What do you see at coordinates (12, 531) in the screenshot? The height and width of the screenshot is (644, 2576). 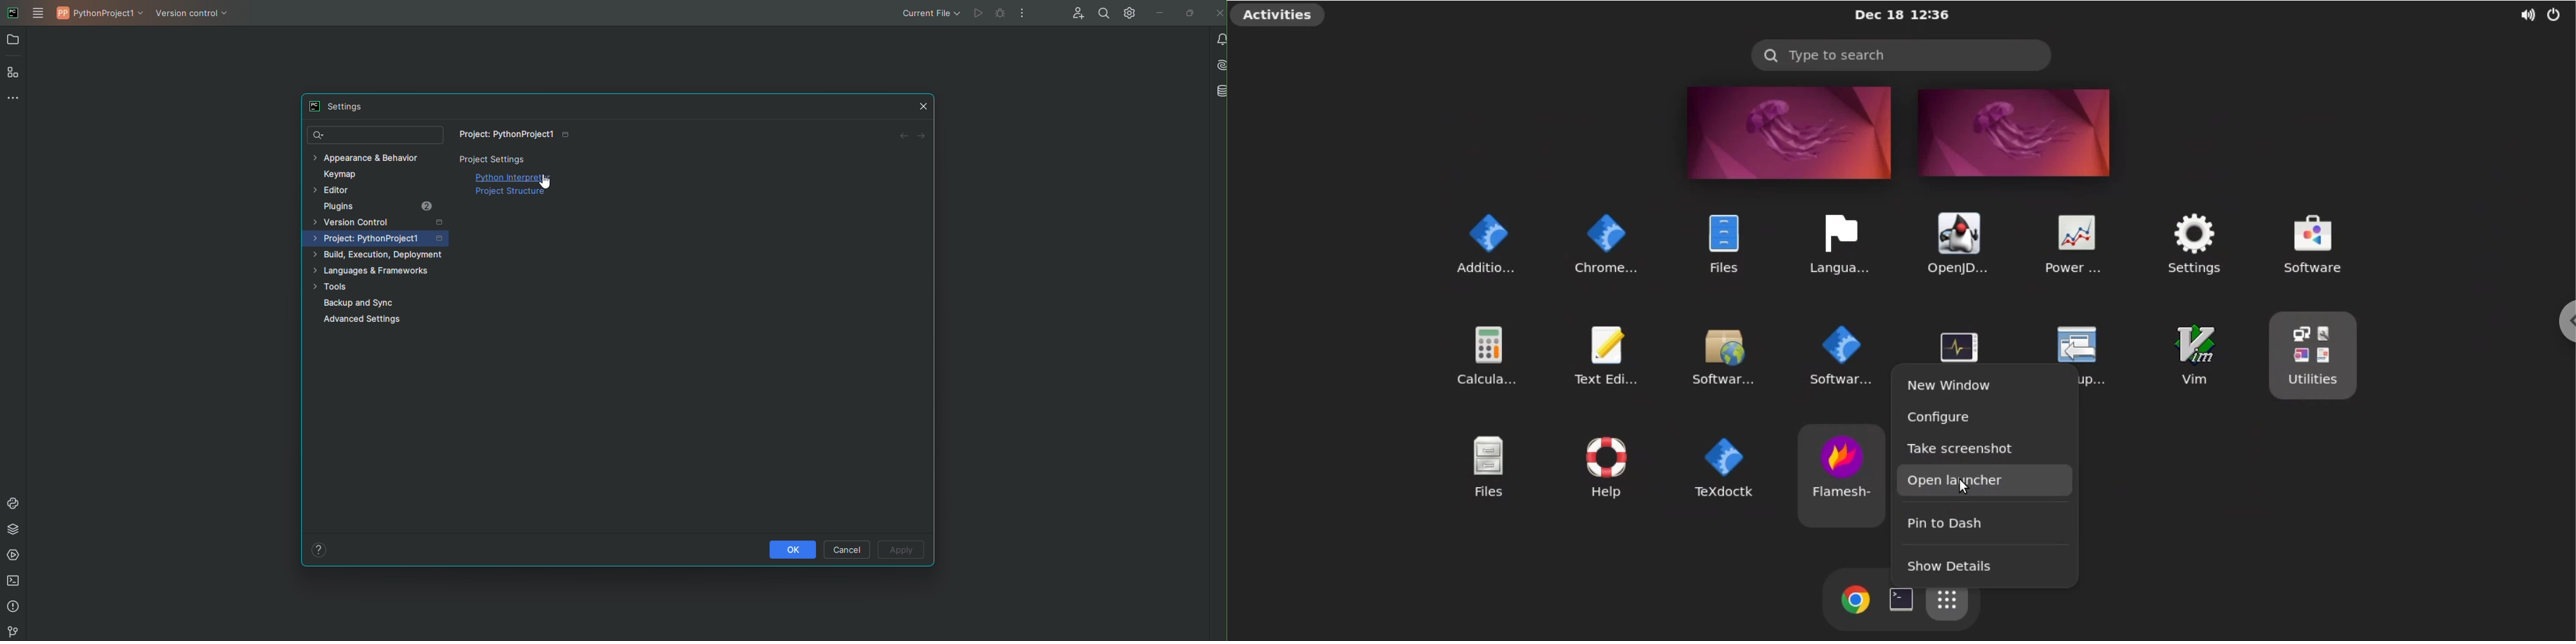 I see `Packages` at bounding box center [12, 531].